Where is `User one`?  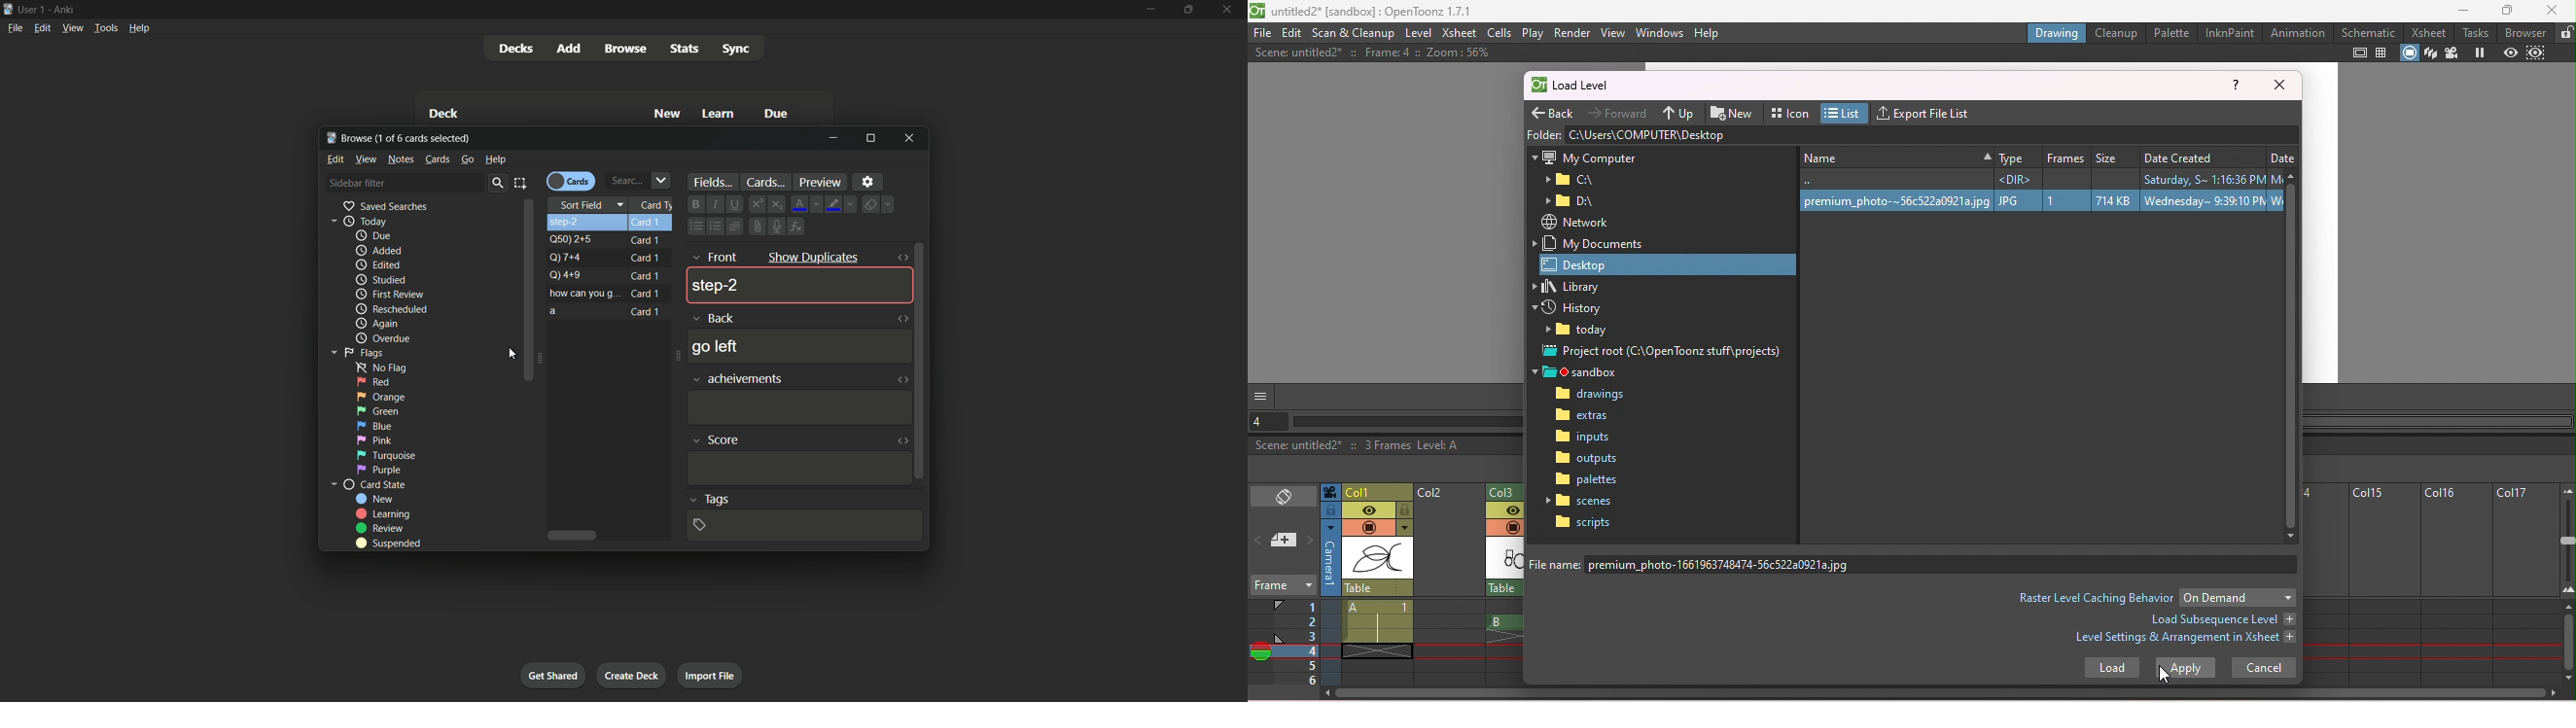 User one is located at coordinates (32, 10).